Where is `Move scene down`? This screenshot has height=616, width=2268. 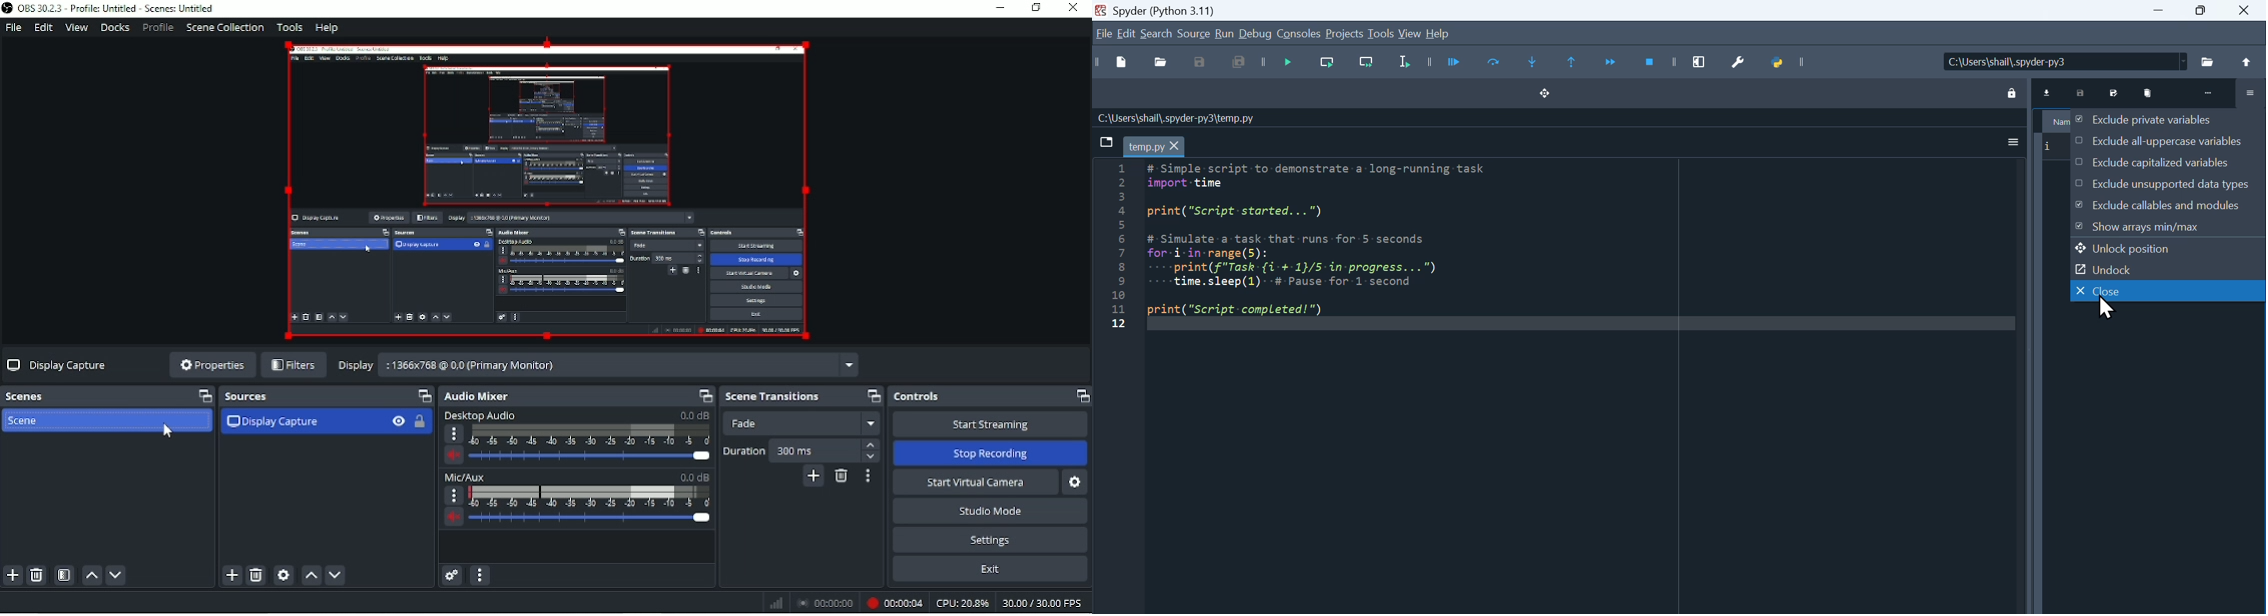 Move scene down is located at coordinates (117, 575).